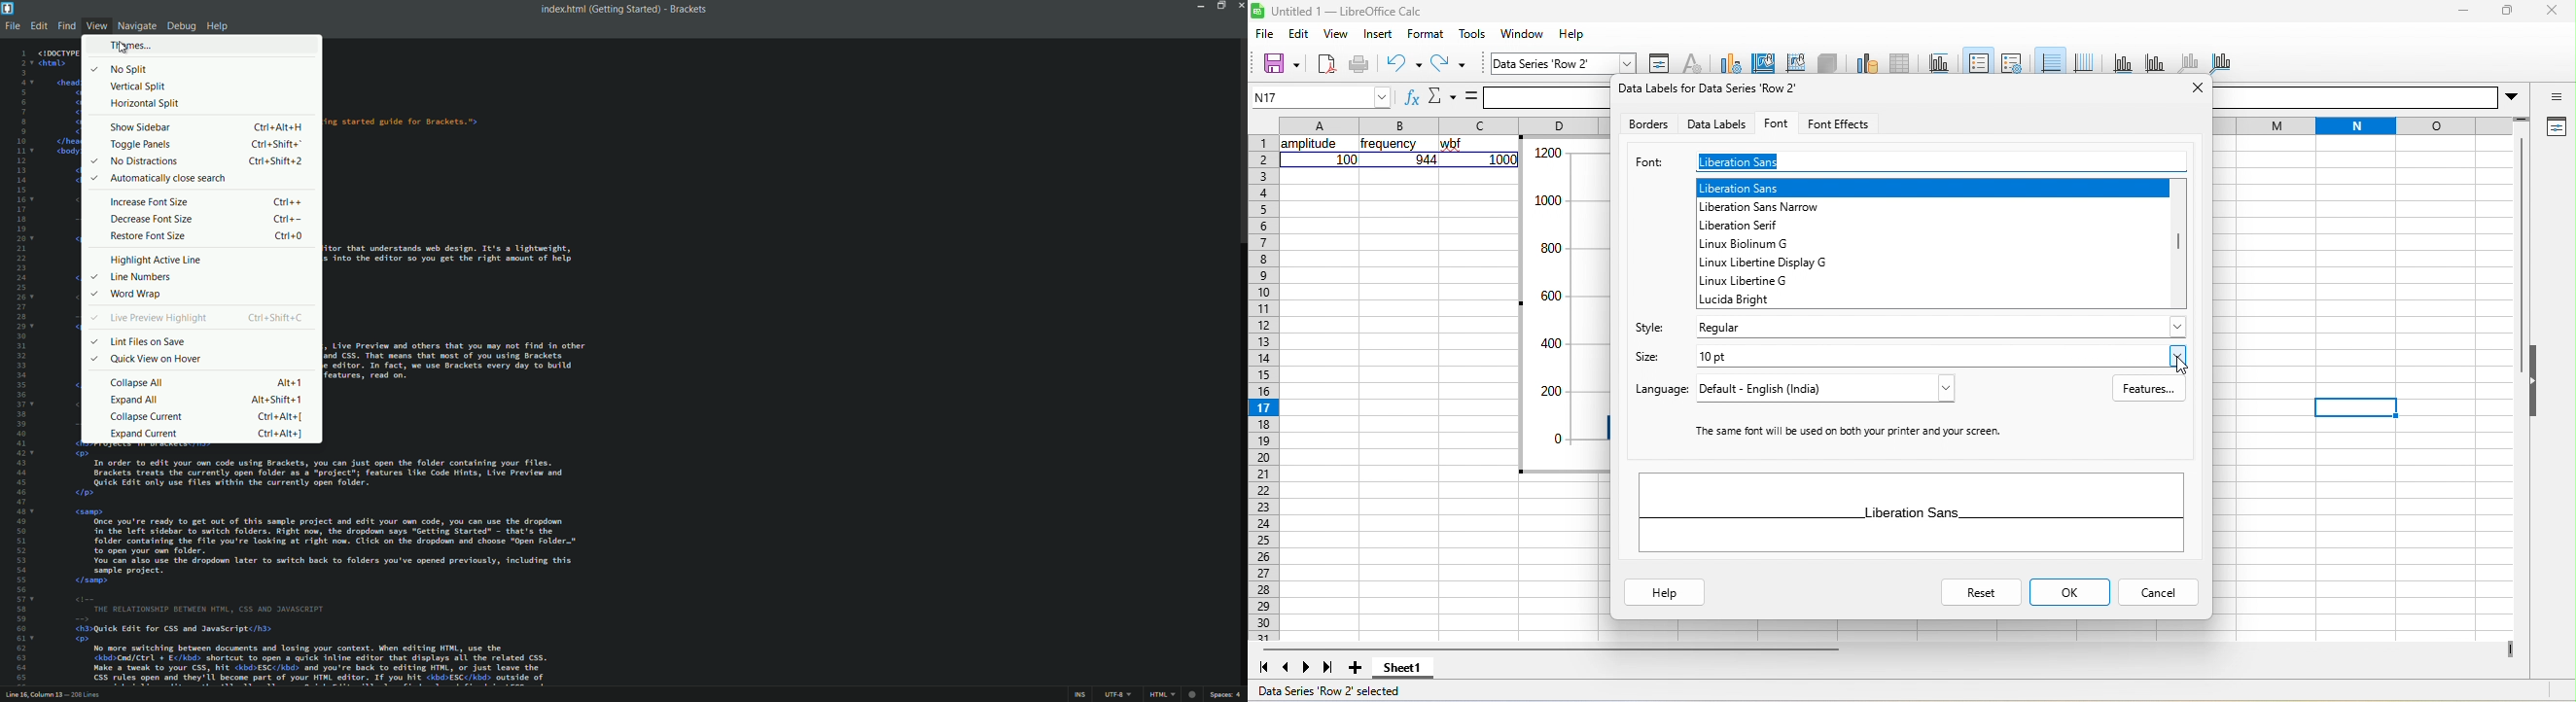 Image resolution: width=2576 pixels, height=728 pixels. Describe the element at coordinates (1728, 61) in the screenshot. I see `chart type` at that location.